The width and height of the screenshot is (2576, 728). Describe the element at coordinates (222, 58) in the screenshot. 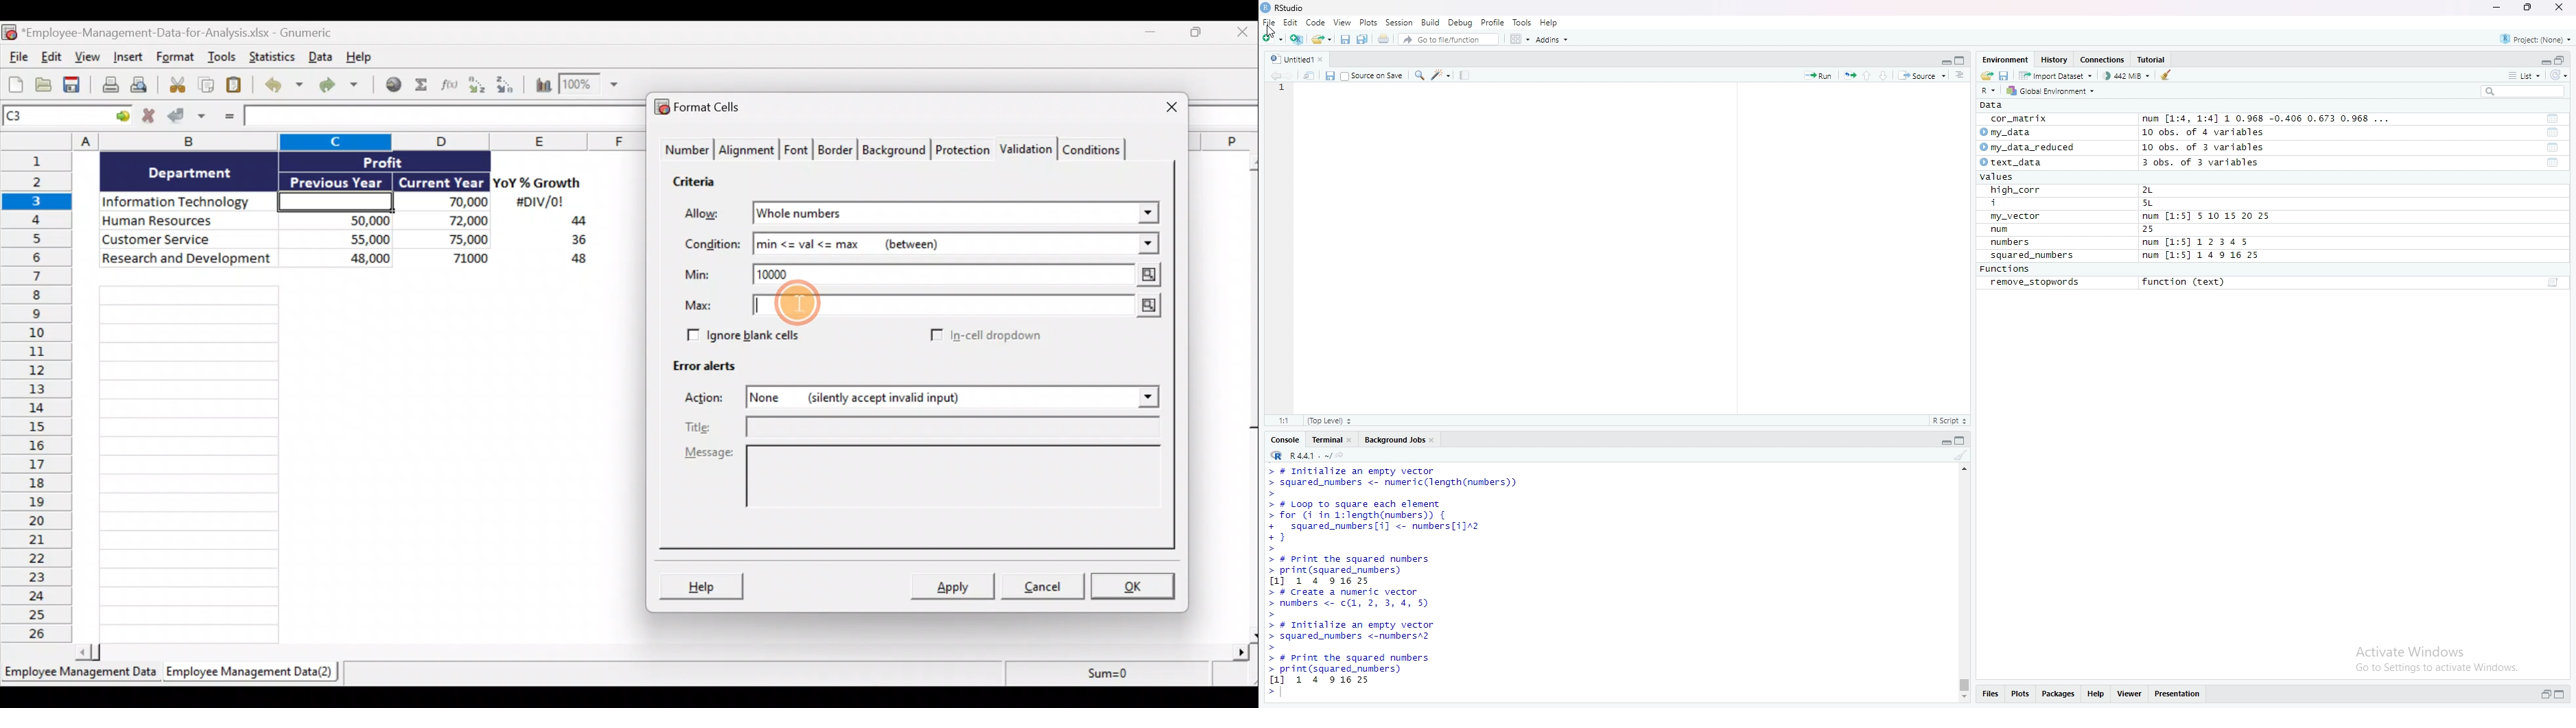

I see `Tools` at that location.